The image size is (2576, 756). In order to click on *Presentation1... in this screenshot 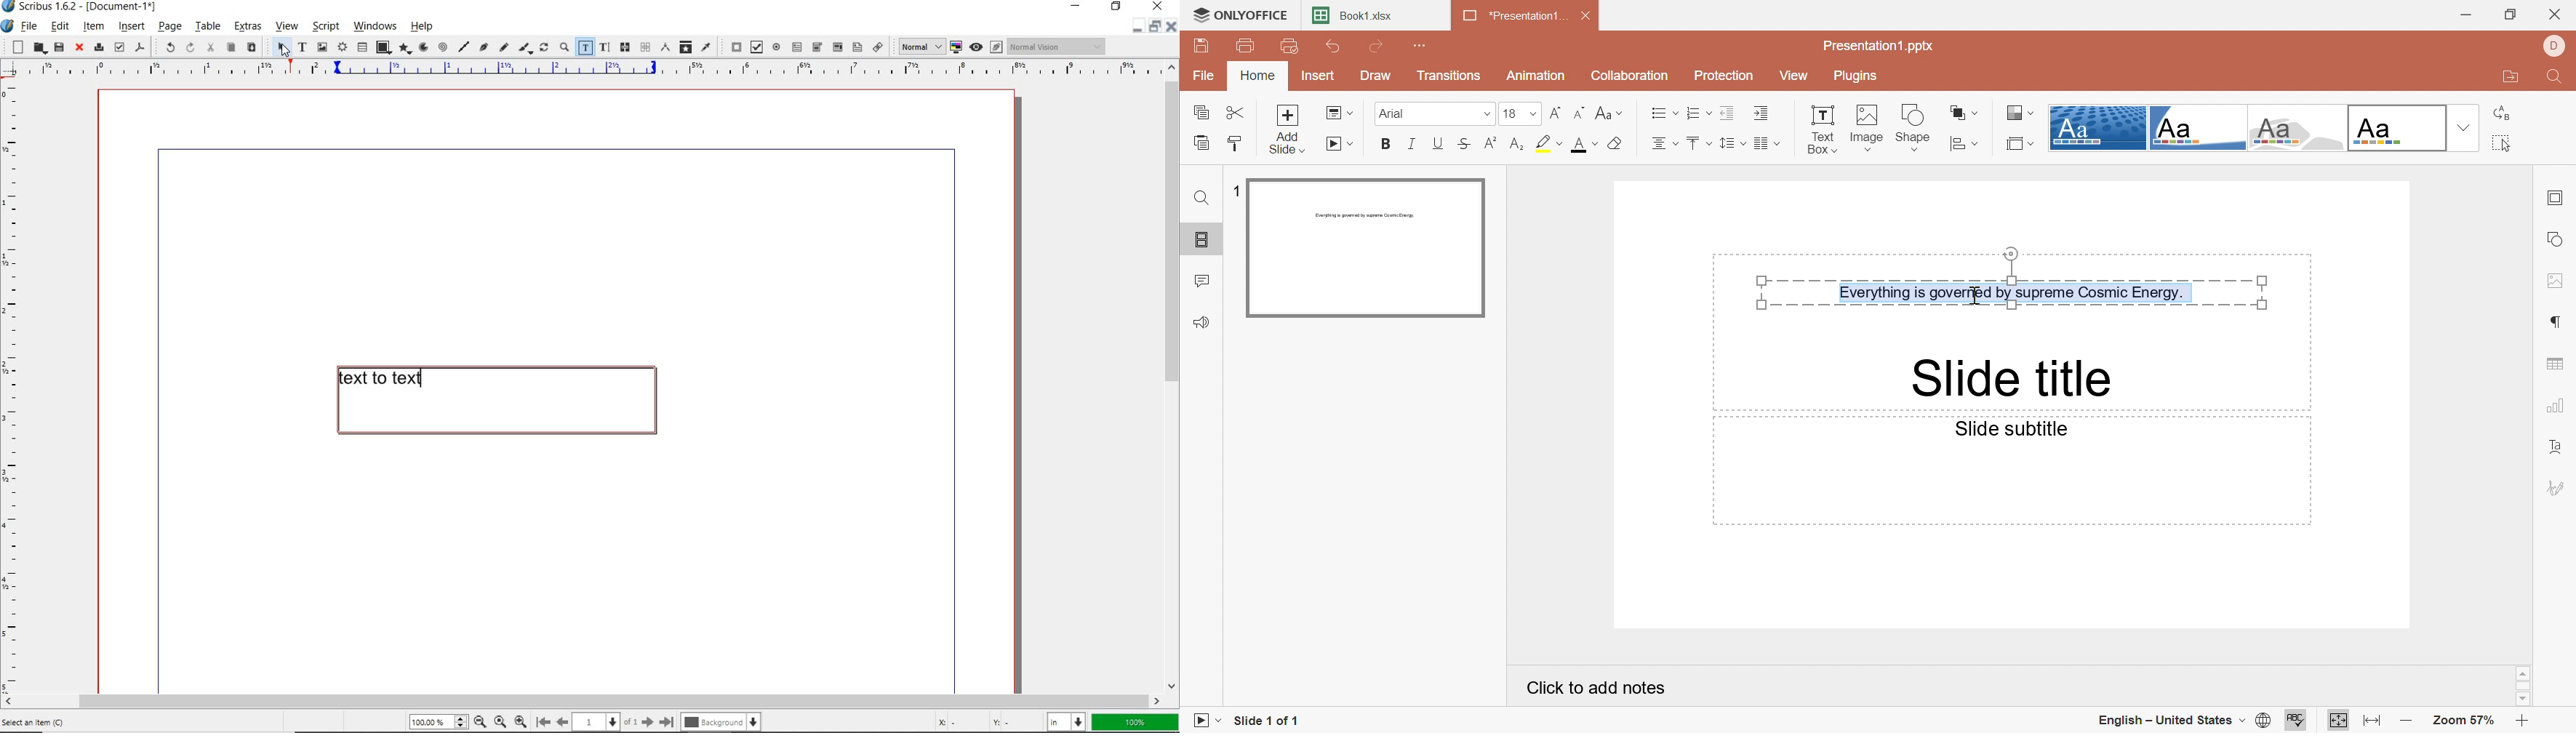, I will do `click(1516, 17)`.